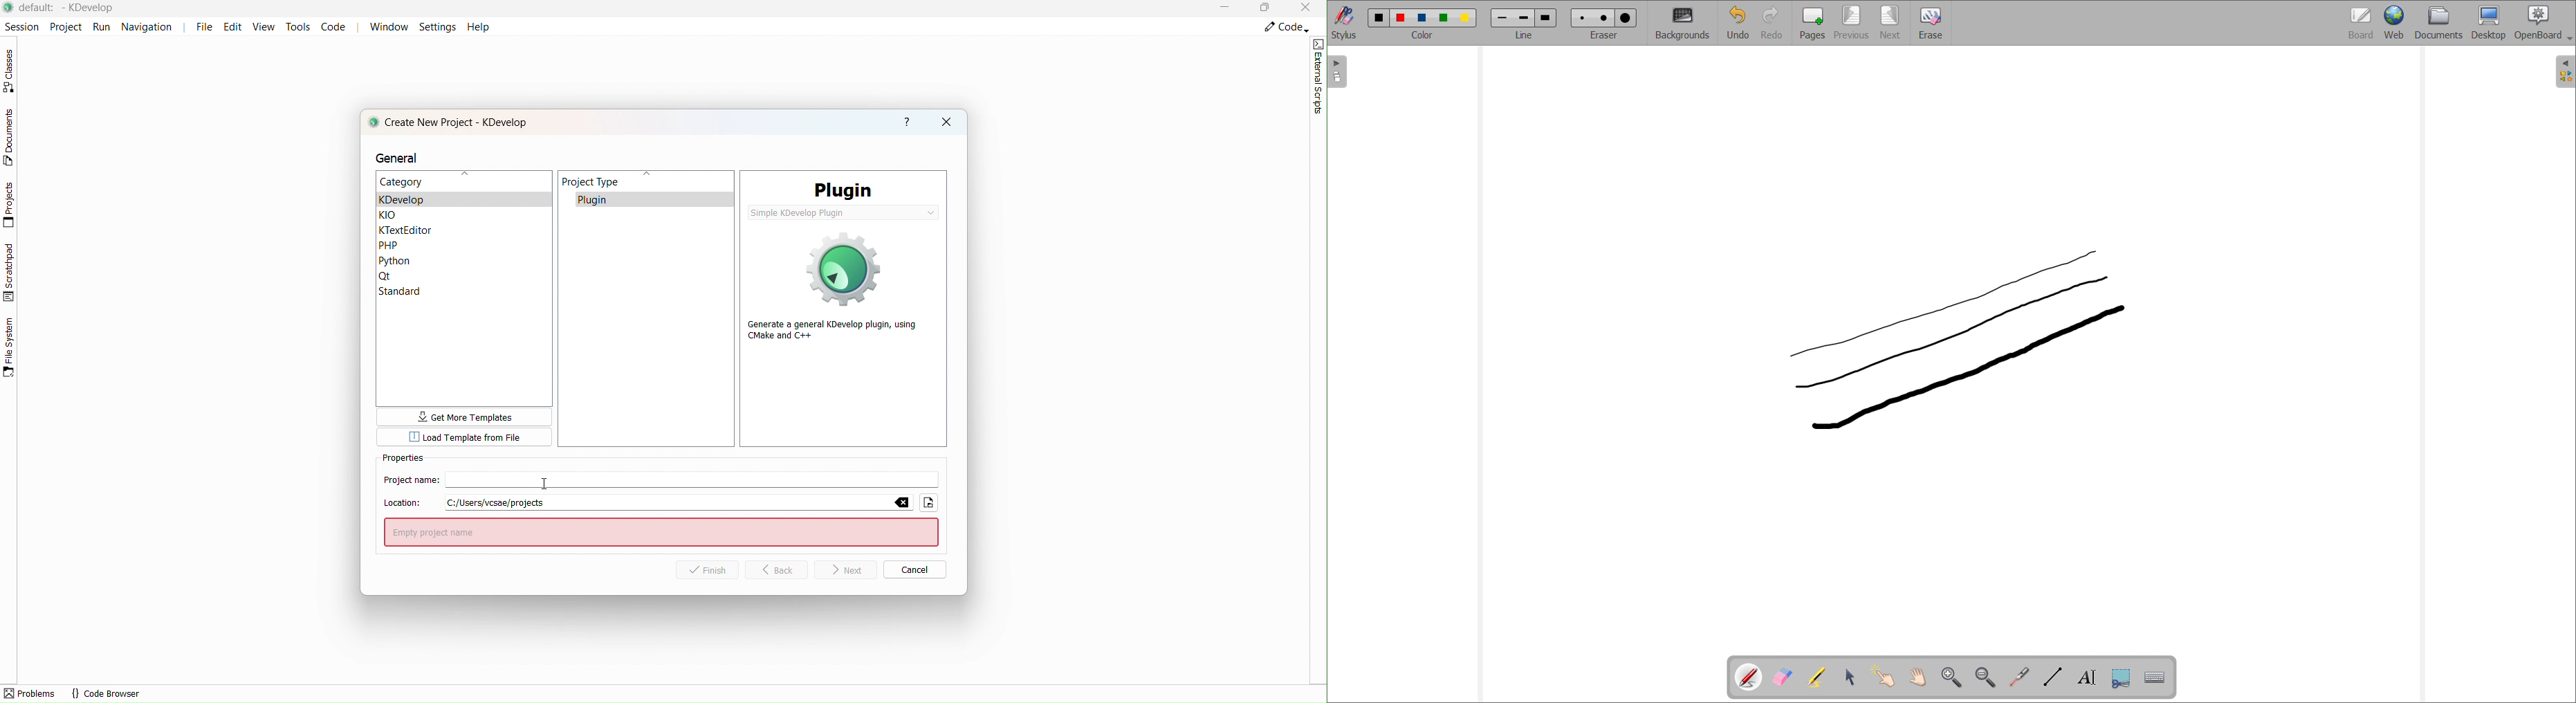 Image resolution: width=2576 pixels, height=728 pixels. What do you see at coordinates (1525, 19) in the screenshot?
I see `line width size` at bounding box center [1525, 19].